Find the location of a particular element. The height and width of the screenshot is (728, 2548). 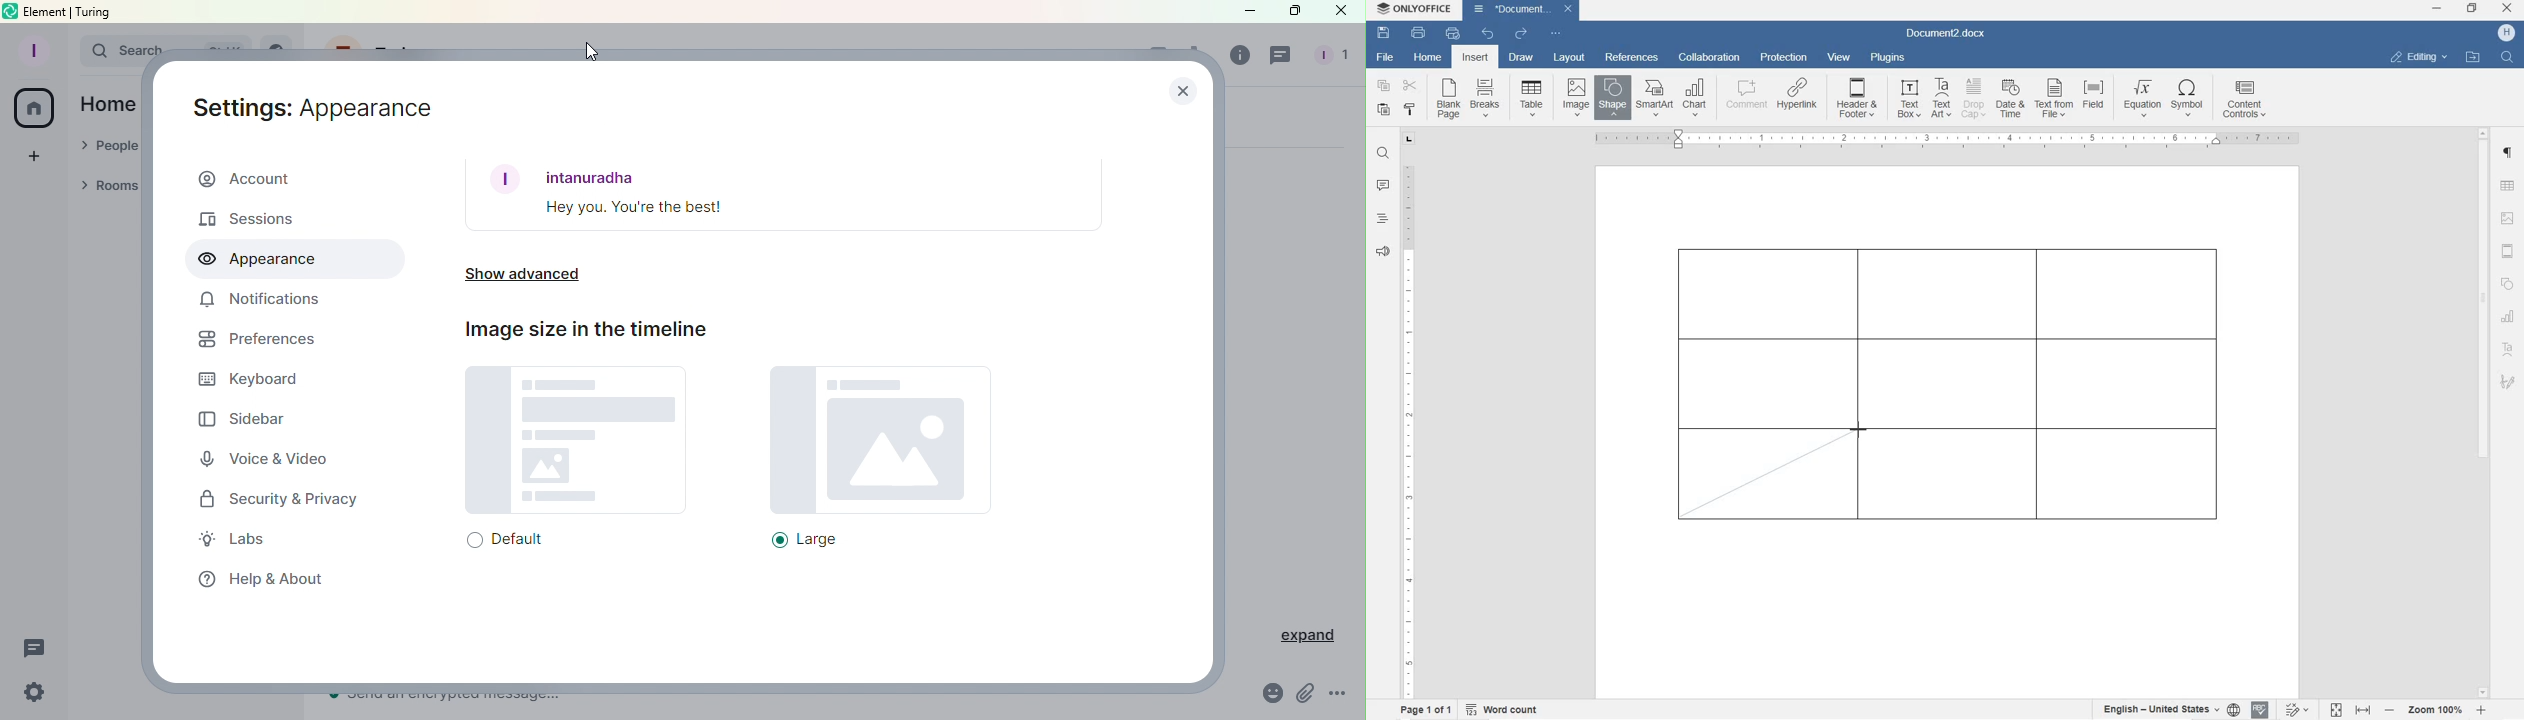

shape is located at coordinates (2508, 283).